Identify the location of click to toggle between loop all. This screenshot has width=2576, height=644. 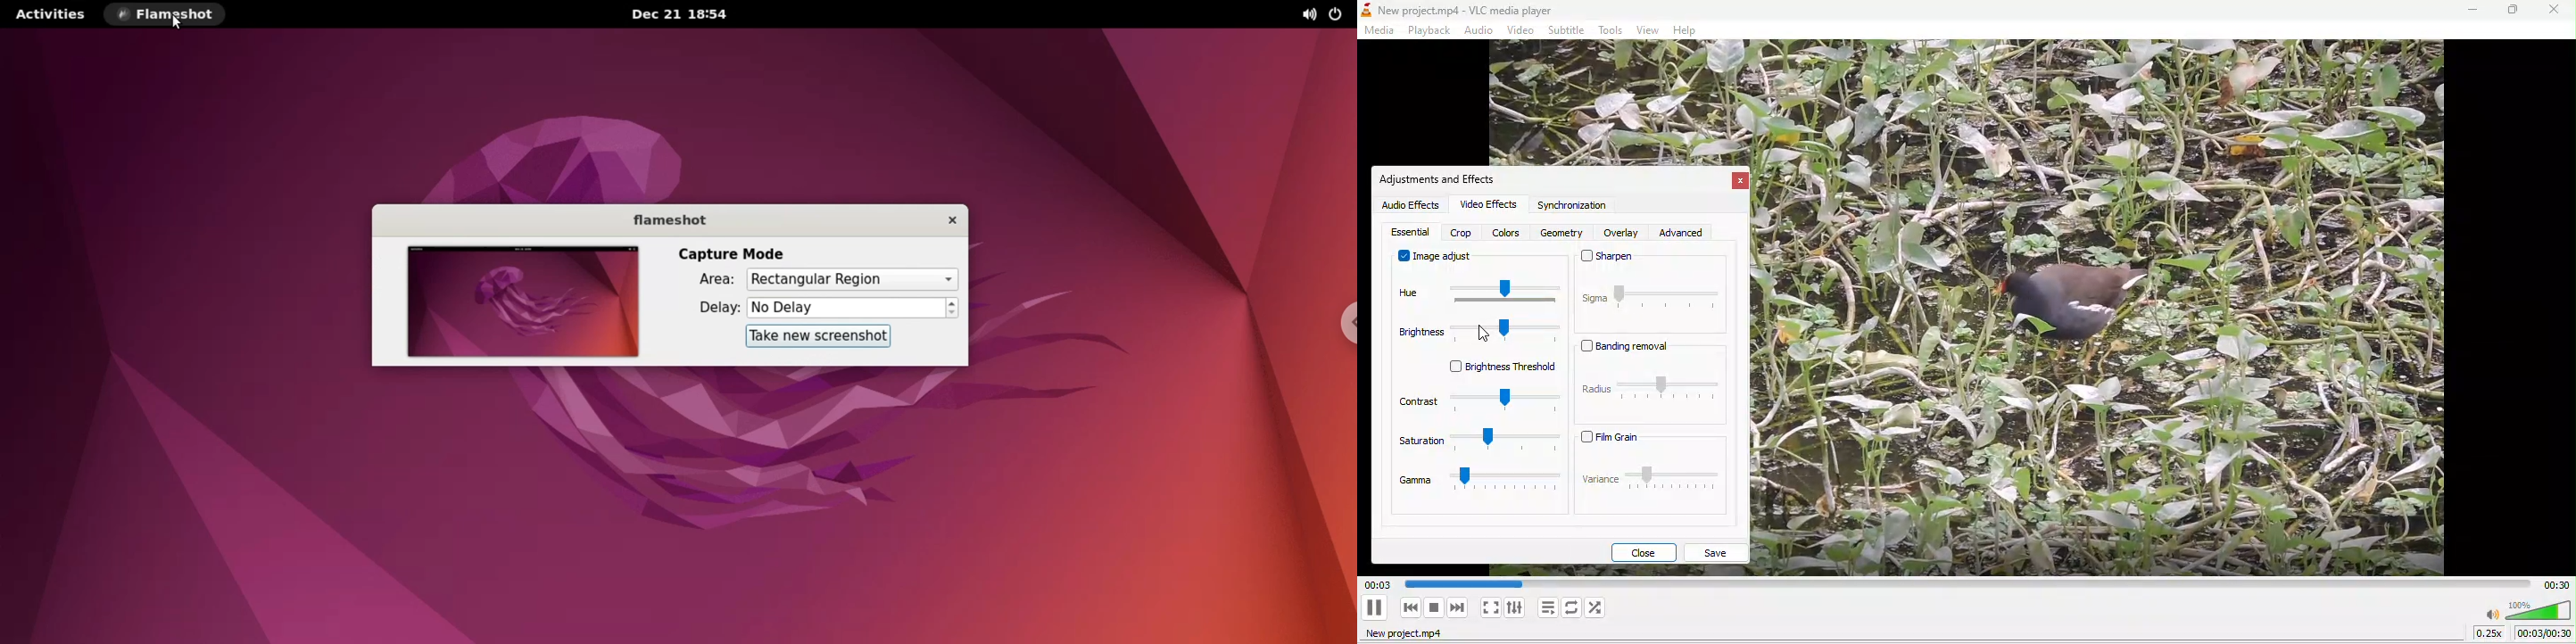
(1571, 608).